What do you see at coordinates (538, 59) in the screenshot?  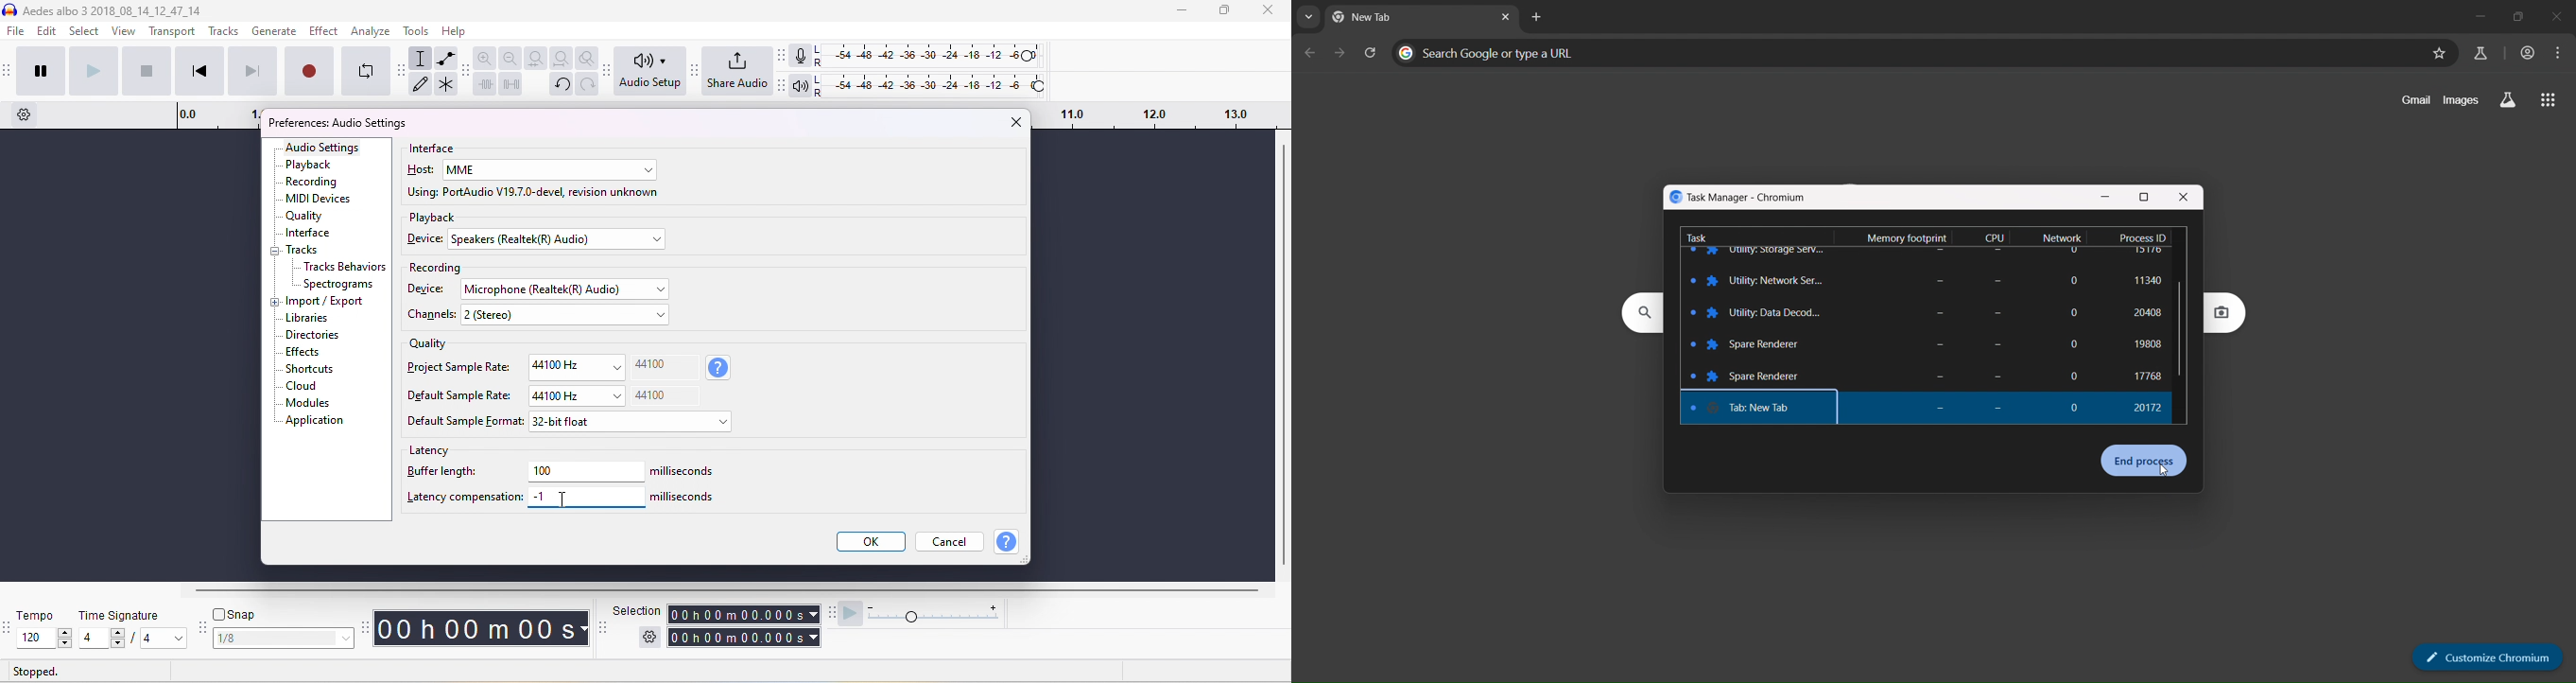 I see `fit selection to width` at bounding box center [538, 59].